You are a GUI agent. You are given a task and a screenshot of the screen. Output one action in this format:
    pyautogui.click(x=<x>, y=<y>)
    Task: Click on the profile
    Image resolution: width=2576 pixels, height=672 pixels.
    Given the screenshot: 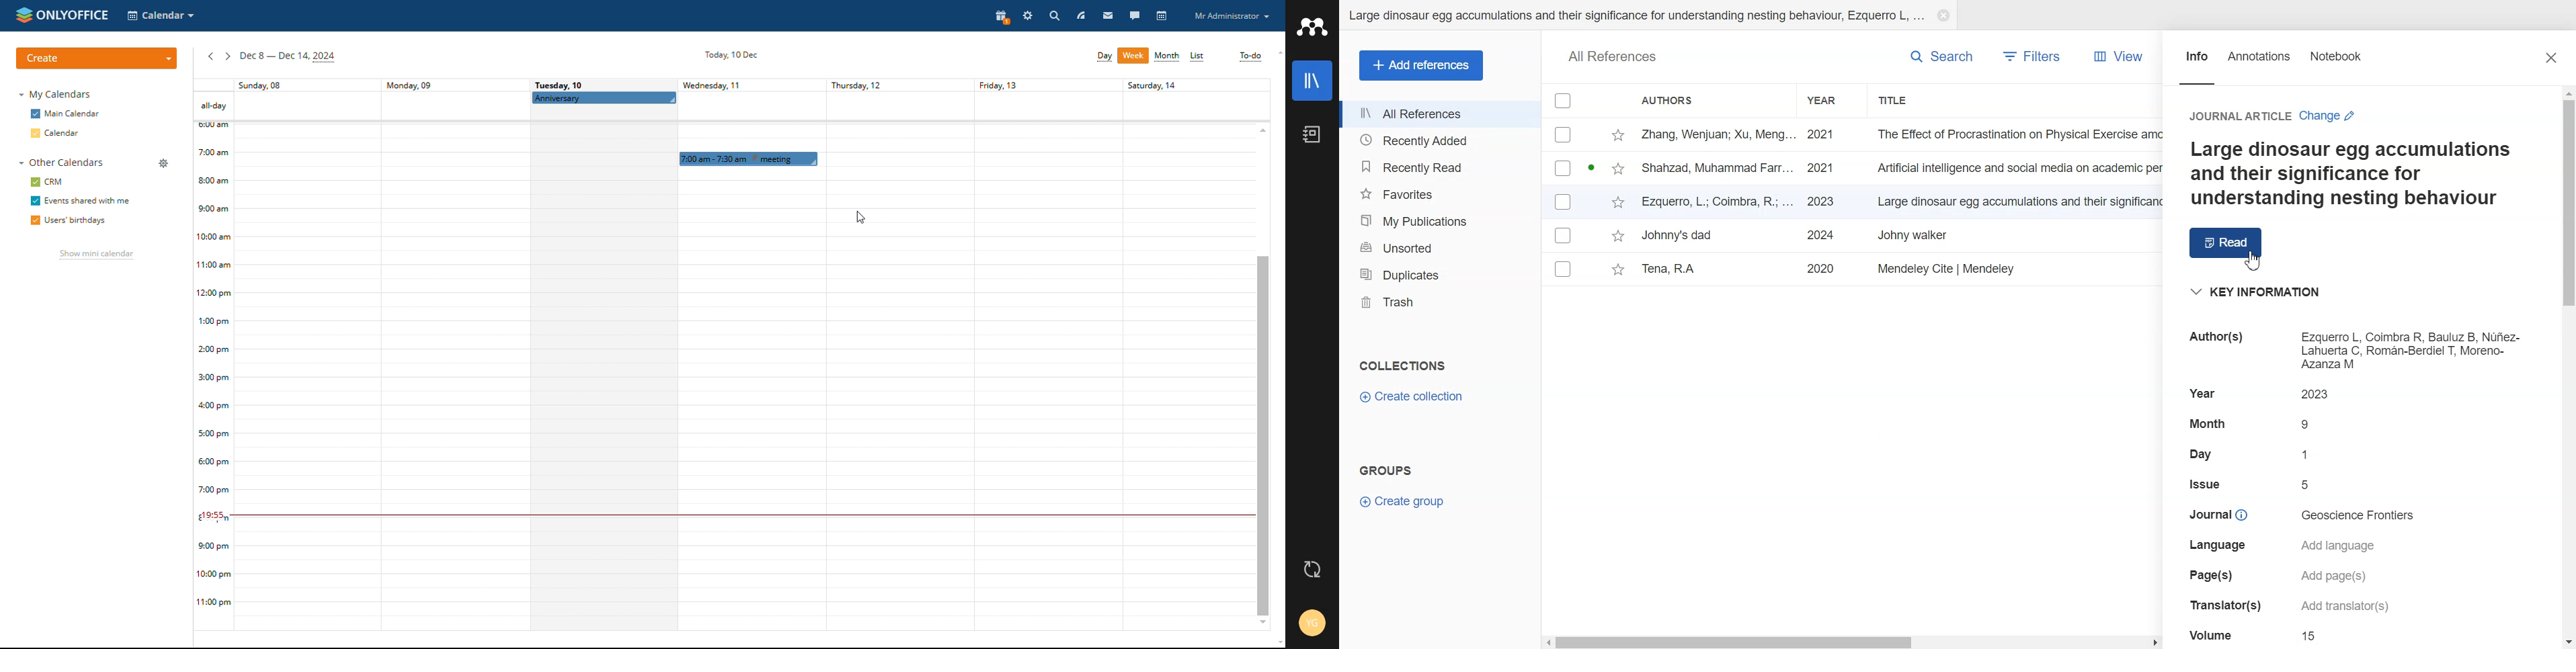 What is the action you would take?
    pyautogui.click(x=1231, y=16)
    